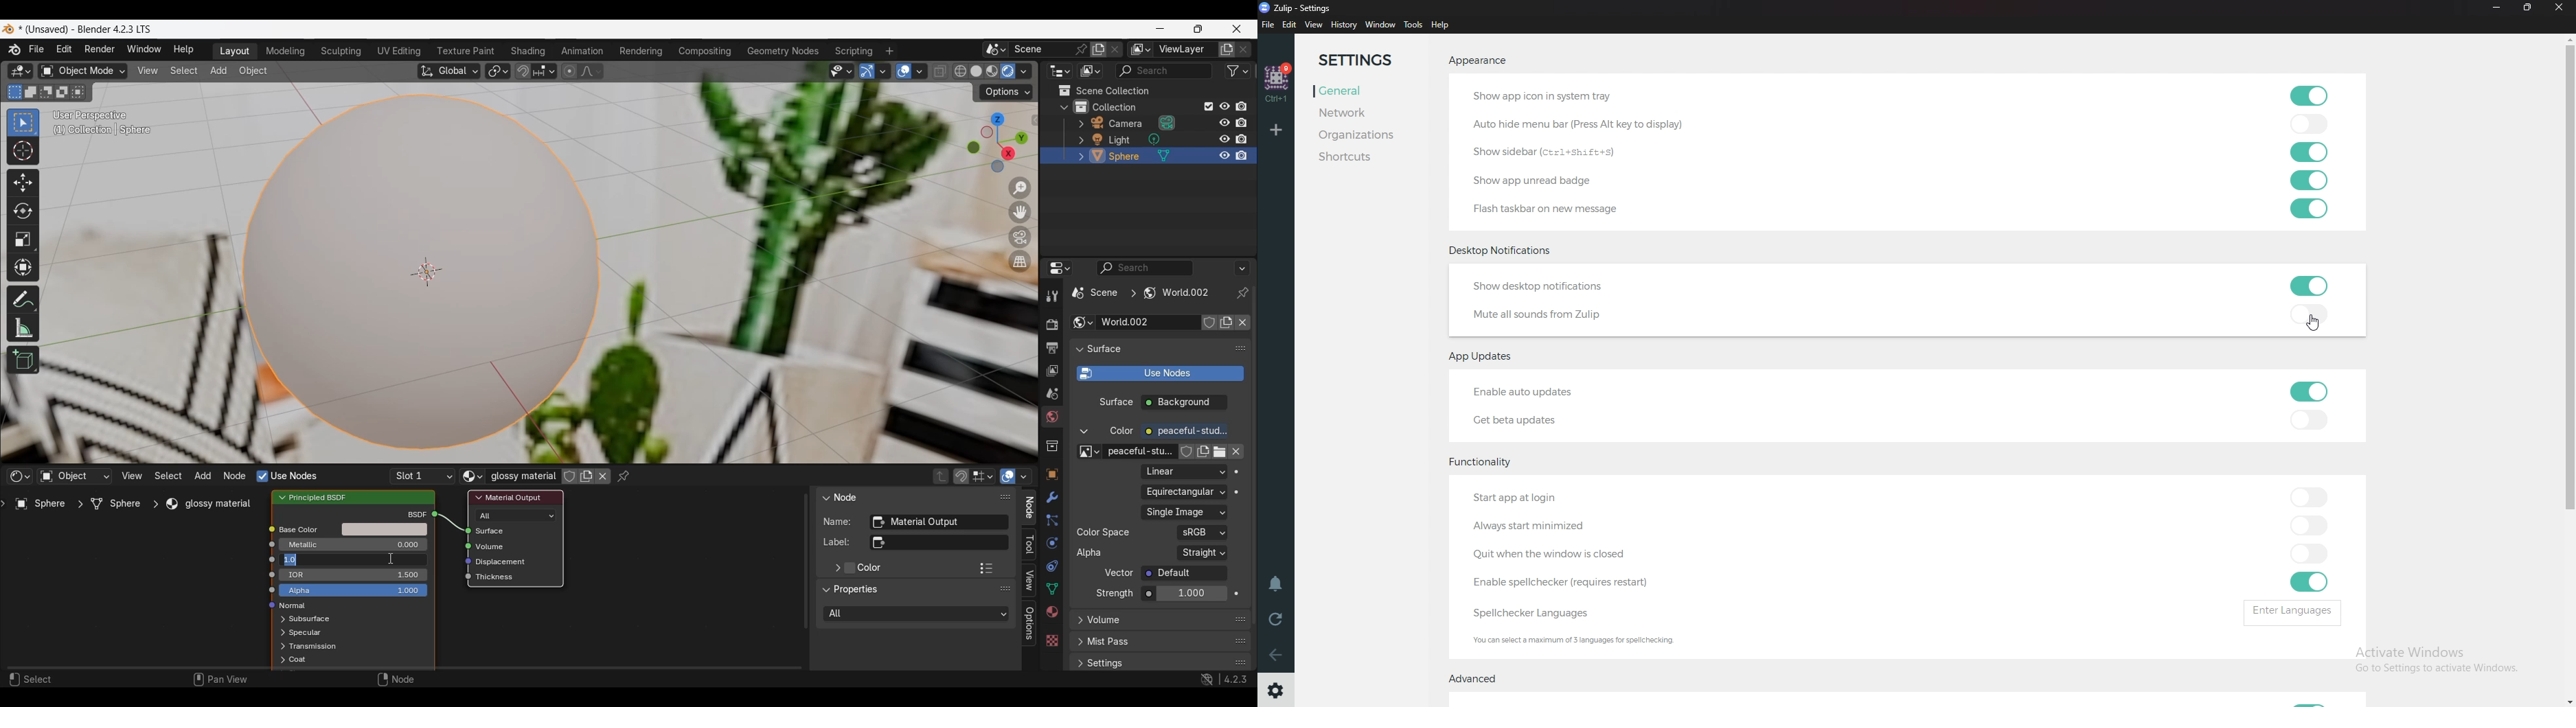 Image resolution: width=2576 pixels, height=728 pixels. What do you see at coordinates (1140, 49) in the screenshot?
I see `Active workspace view` at bounding box center [1140, 49].